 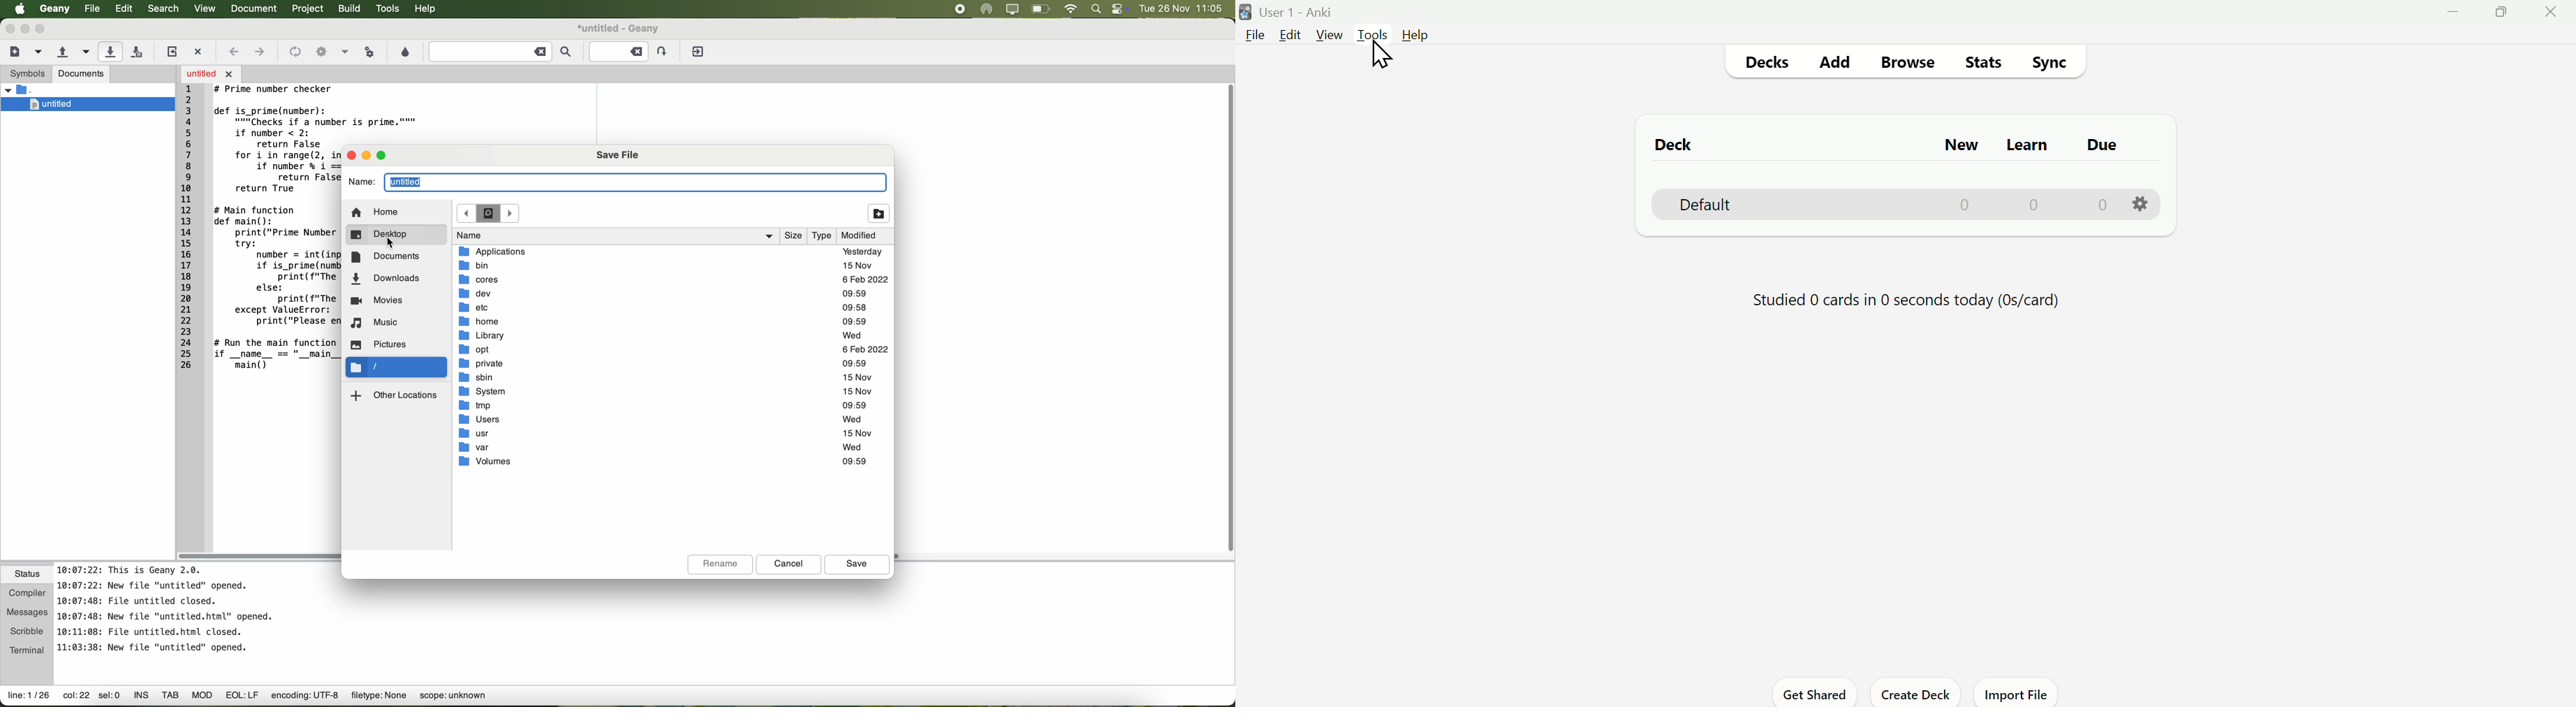 What do you see at coordinates (166, 608) in the screenshot?
I see `notes` at bounding box center [166, 608].